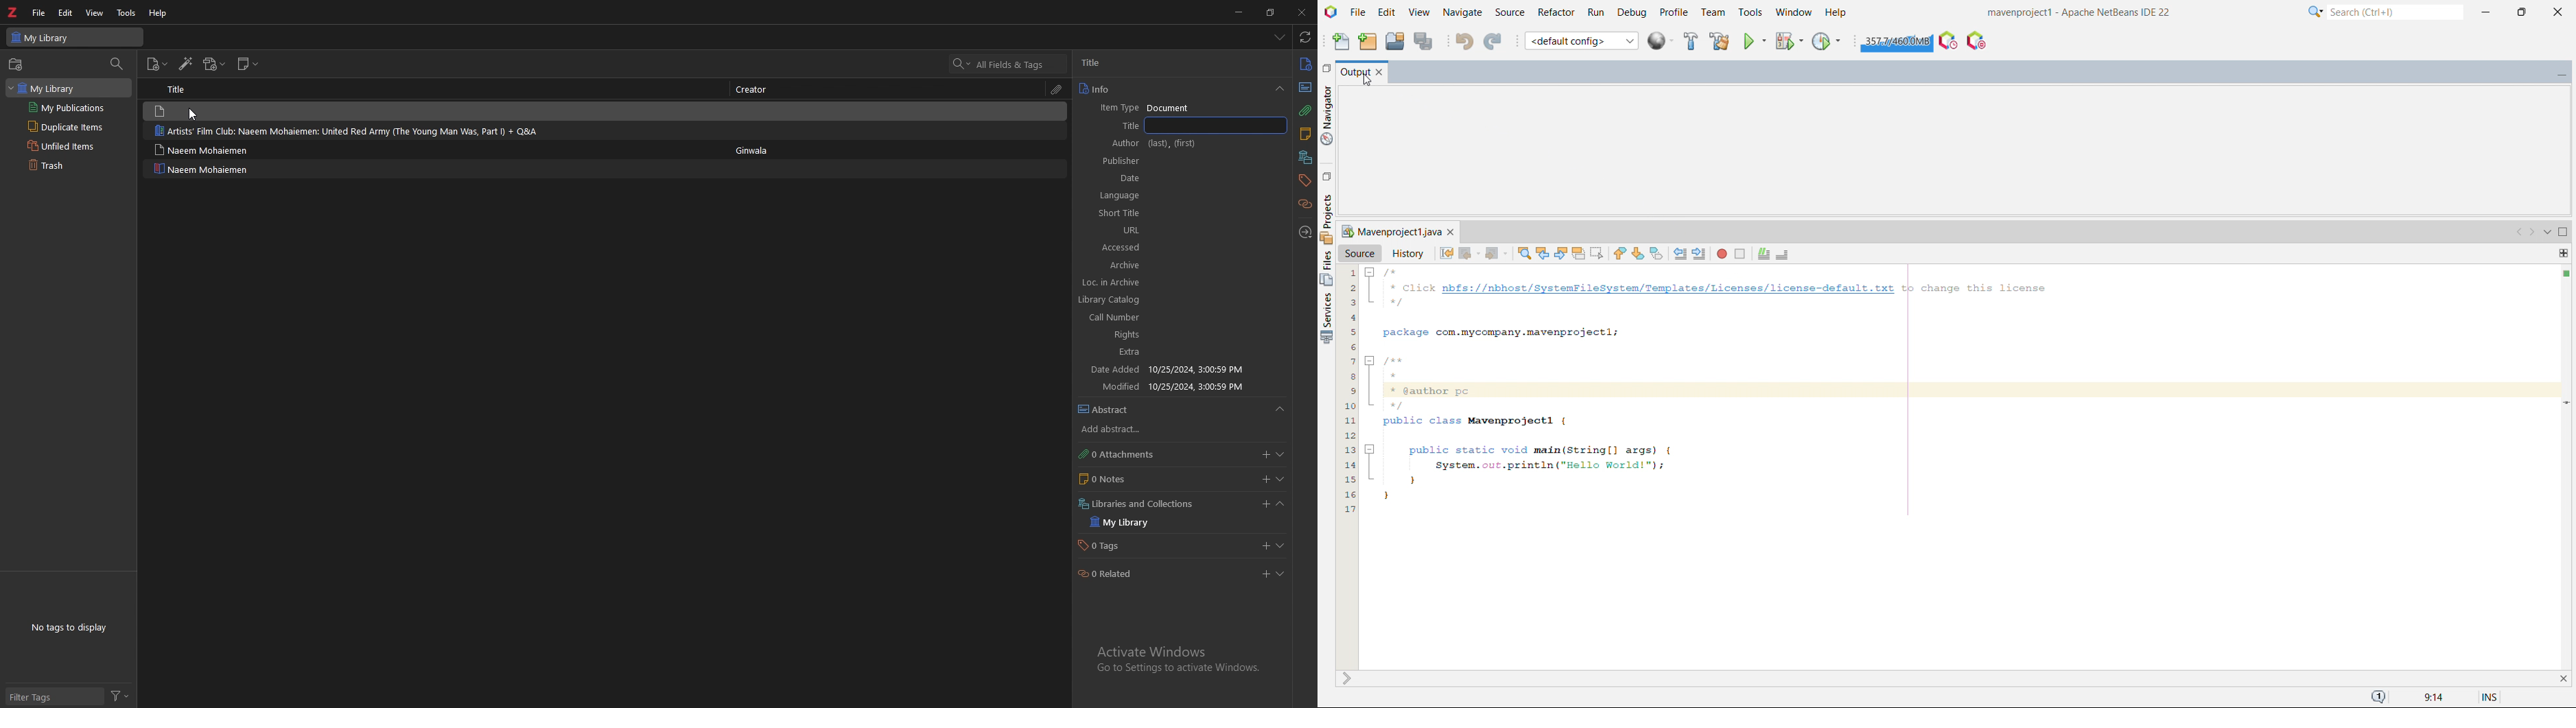 This screenshot has height=728, width=2576. Describe the element at coordinates (1280, 90) in the screenshot. I see `drop down` at that location.